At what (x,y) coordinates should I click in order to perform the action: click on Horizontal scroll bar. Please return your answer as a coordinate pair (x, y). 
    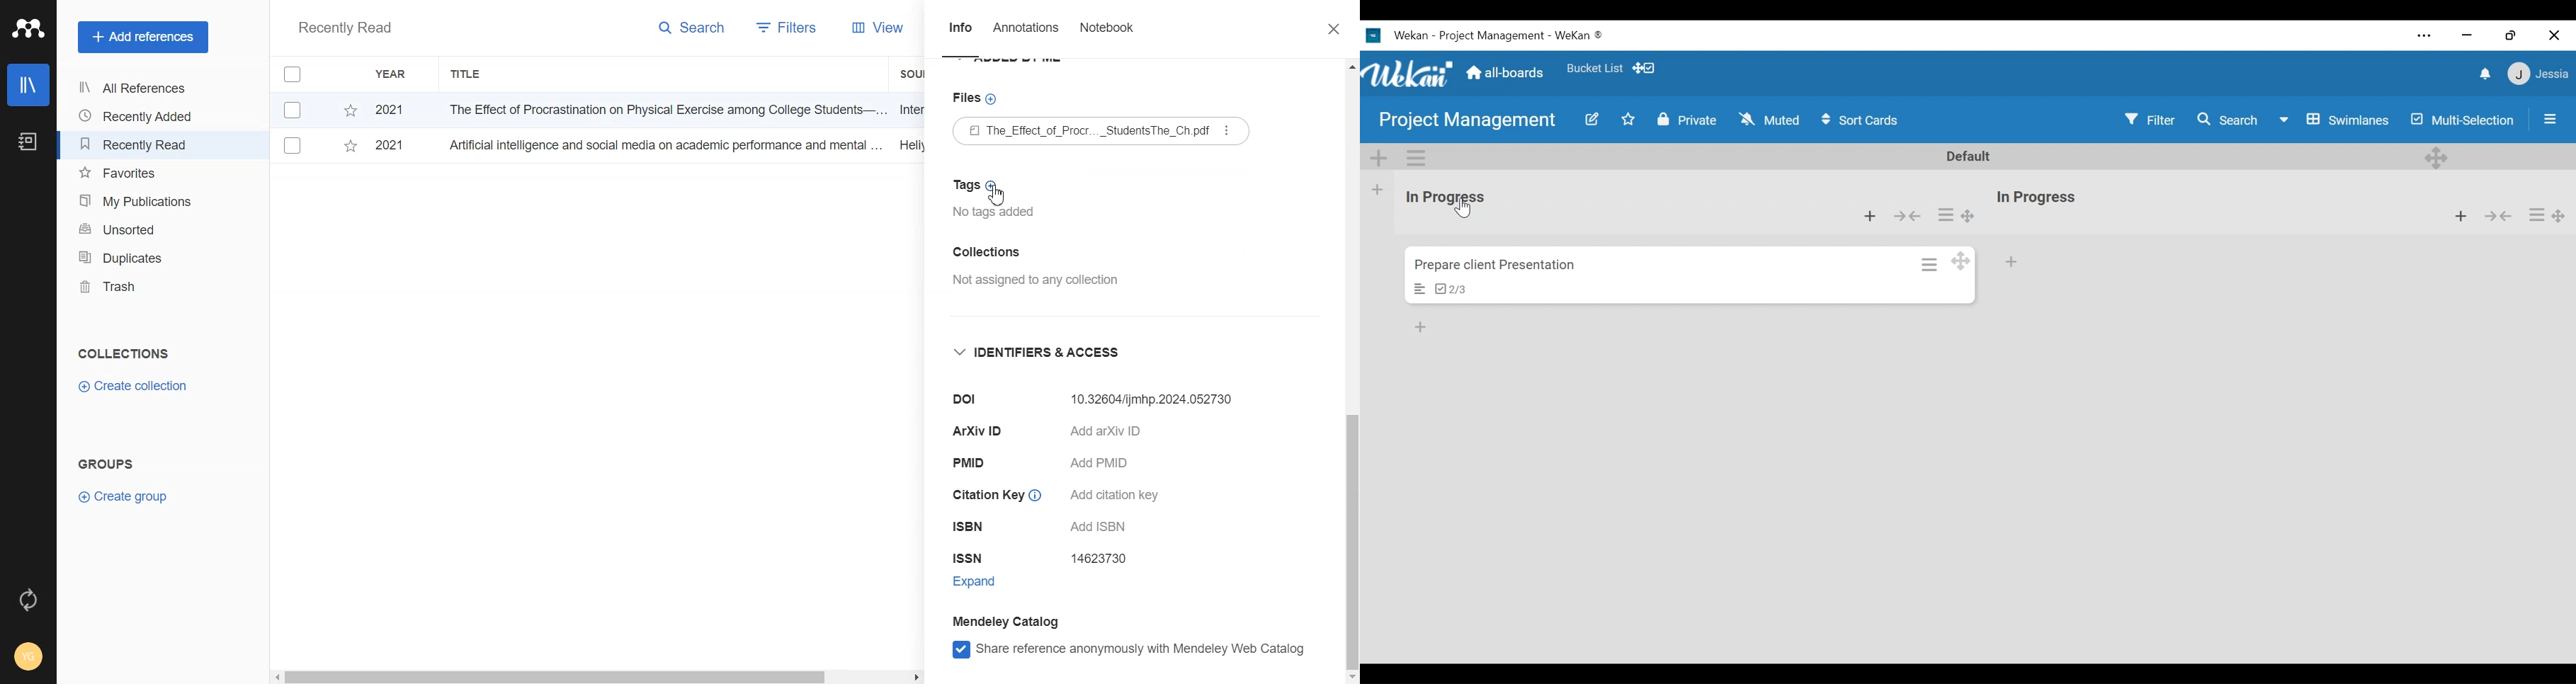
    Looking at the image, I should click on (597, 676).